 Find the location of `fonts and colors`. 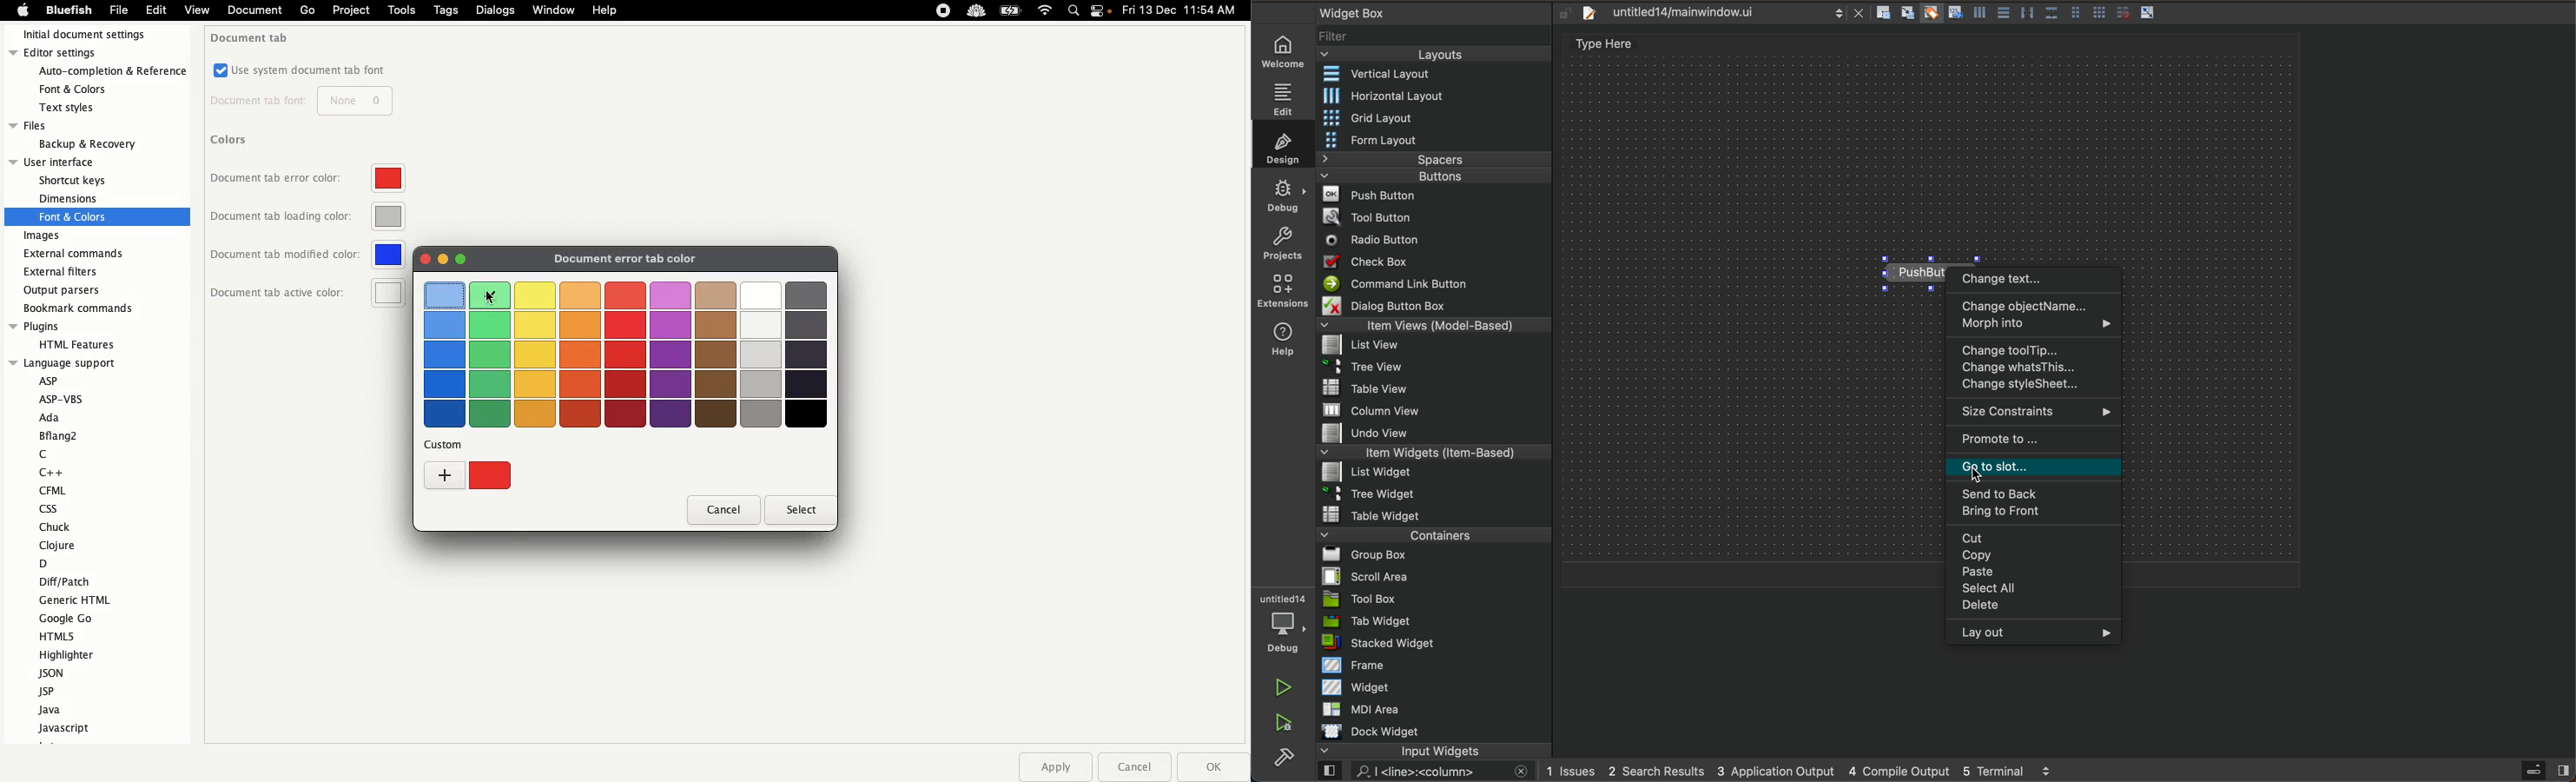

fonts and colors is located at coordinates (96, 216).